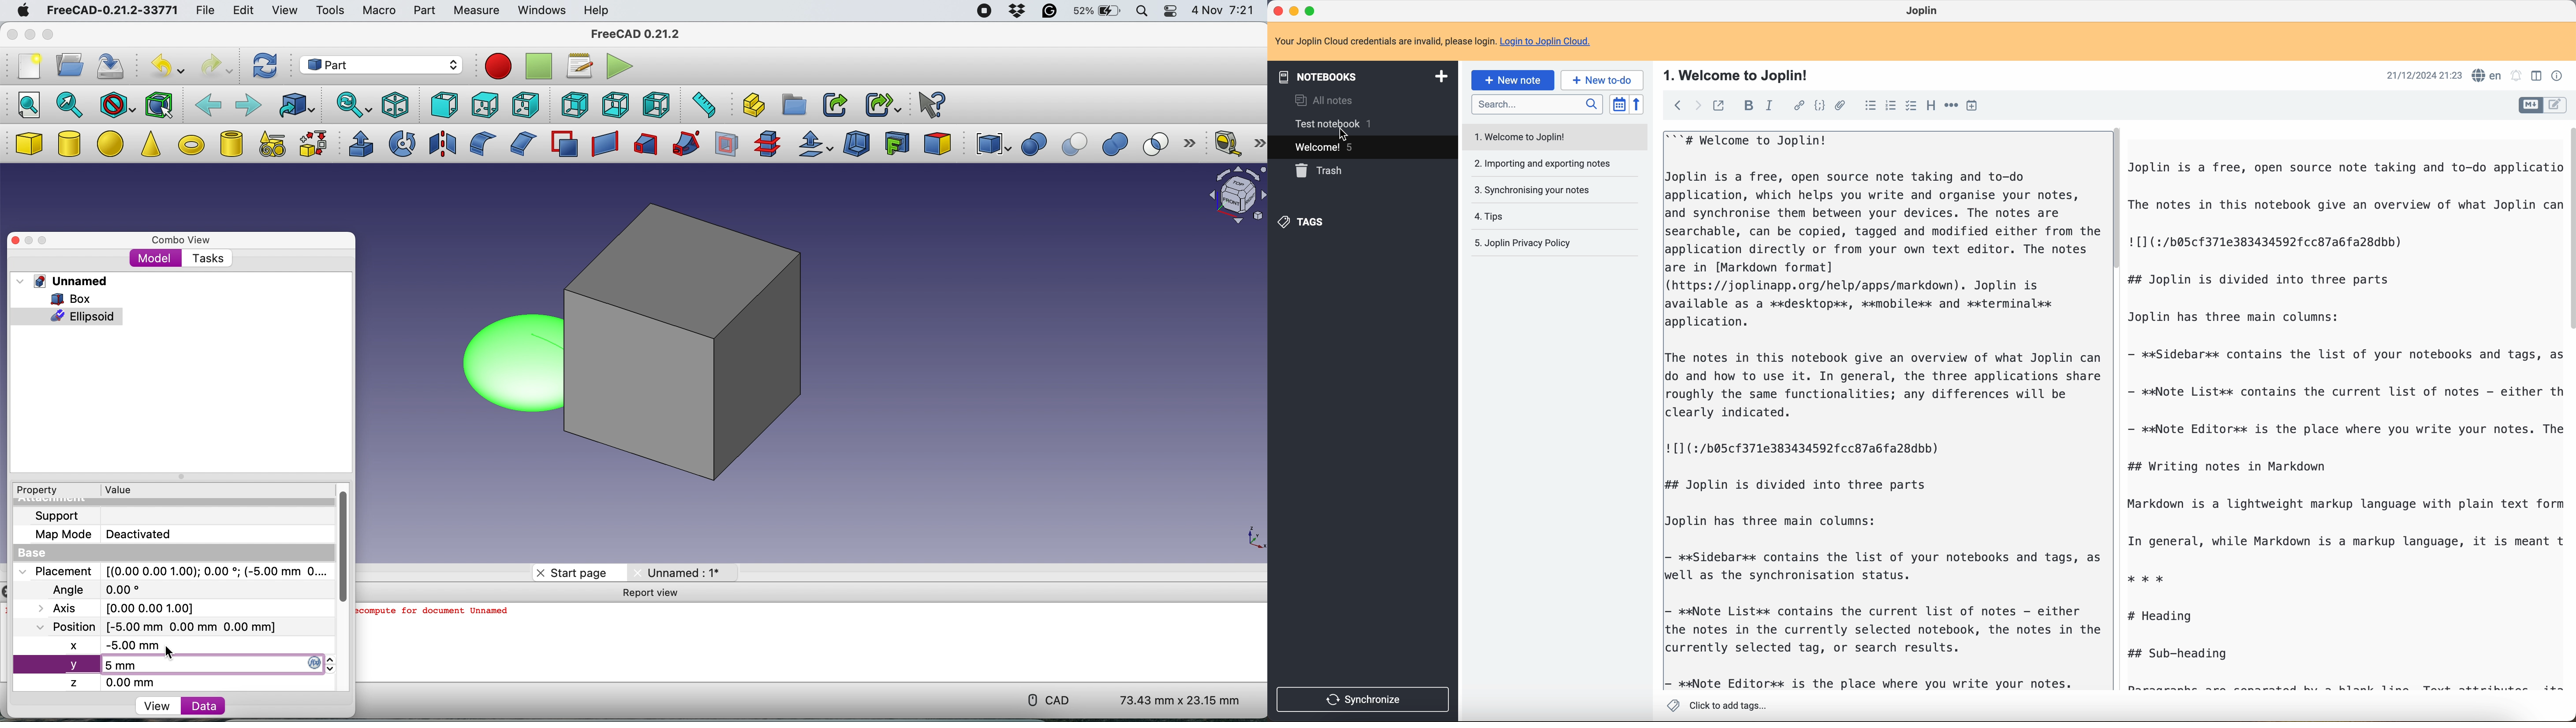 This screenshot has height=728, width=2576. Describe the element at coordinates (1225, 12) in the screenshot. I see `4 Nov 7:21` at that location.